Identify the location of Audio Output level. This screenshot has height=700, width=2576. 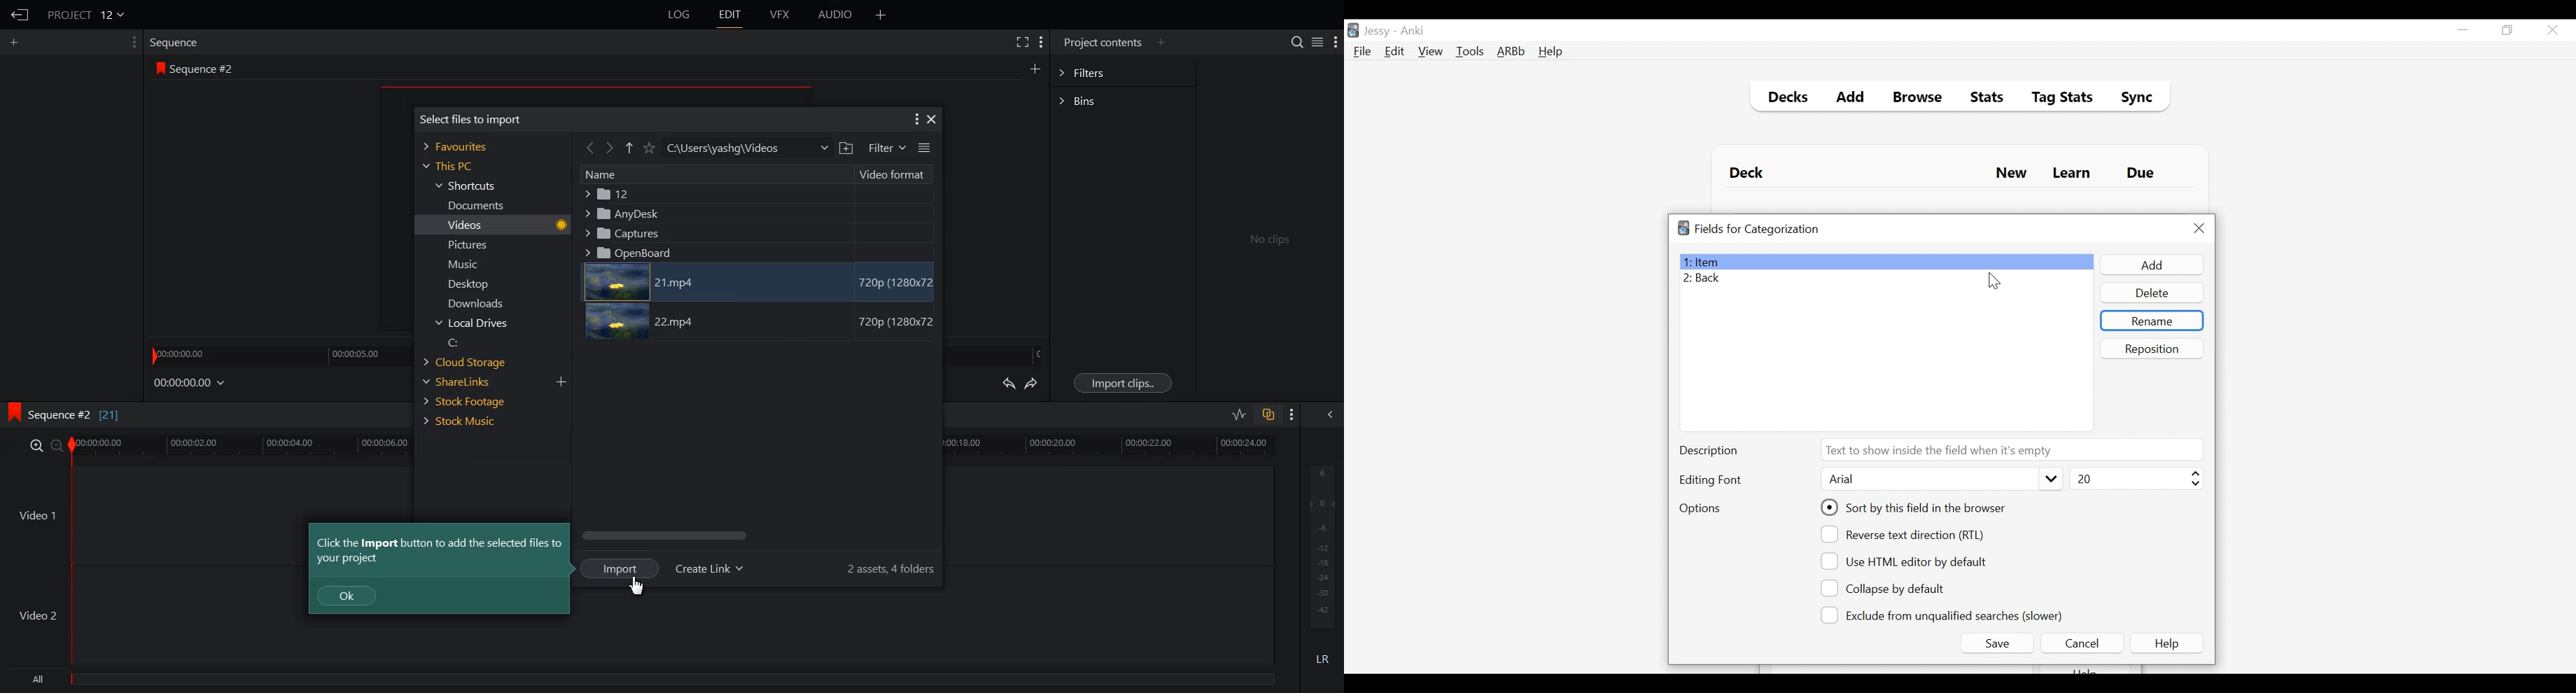
(1320, 546).